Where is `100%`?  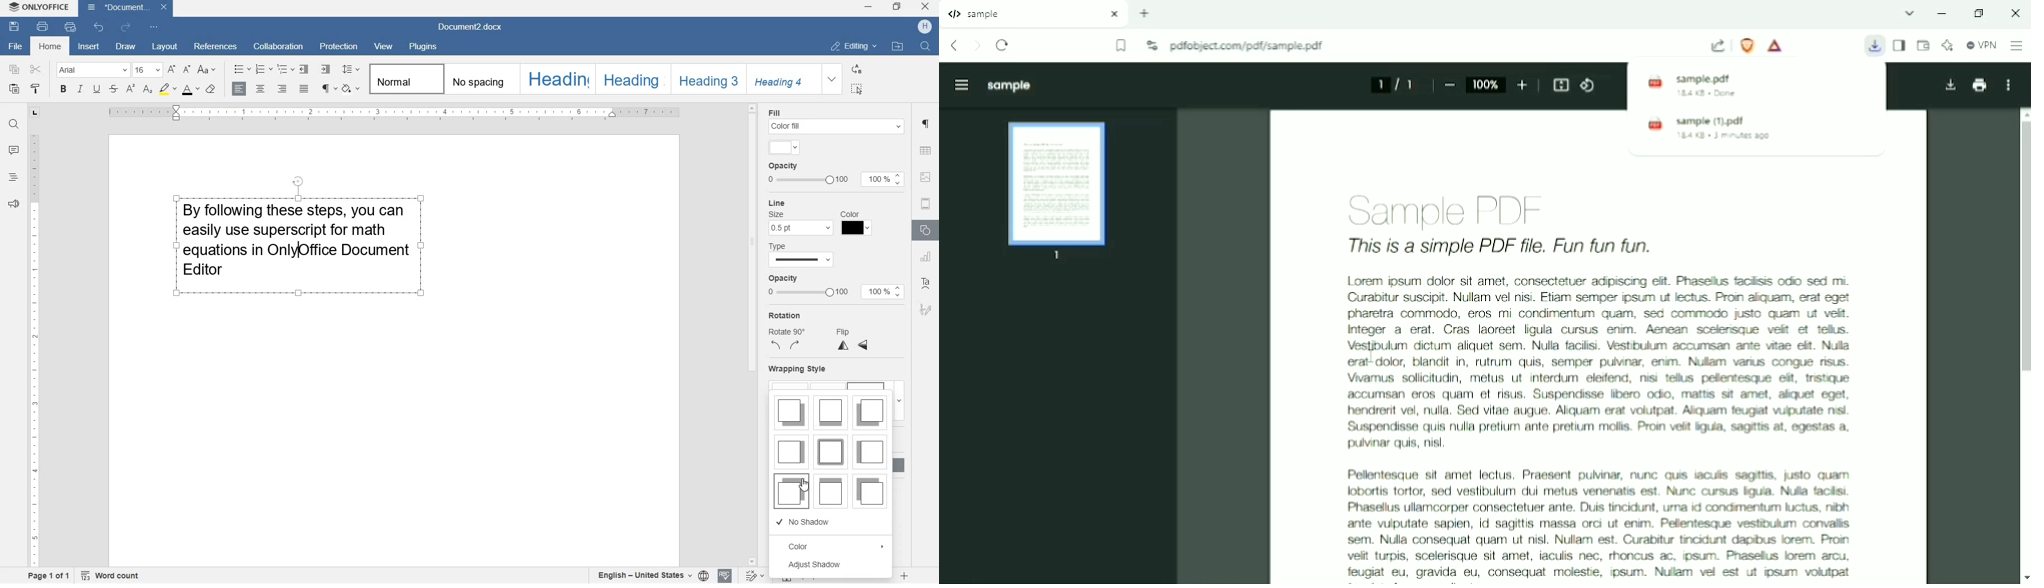 100% is located at coordinates (882, 179).